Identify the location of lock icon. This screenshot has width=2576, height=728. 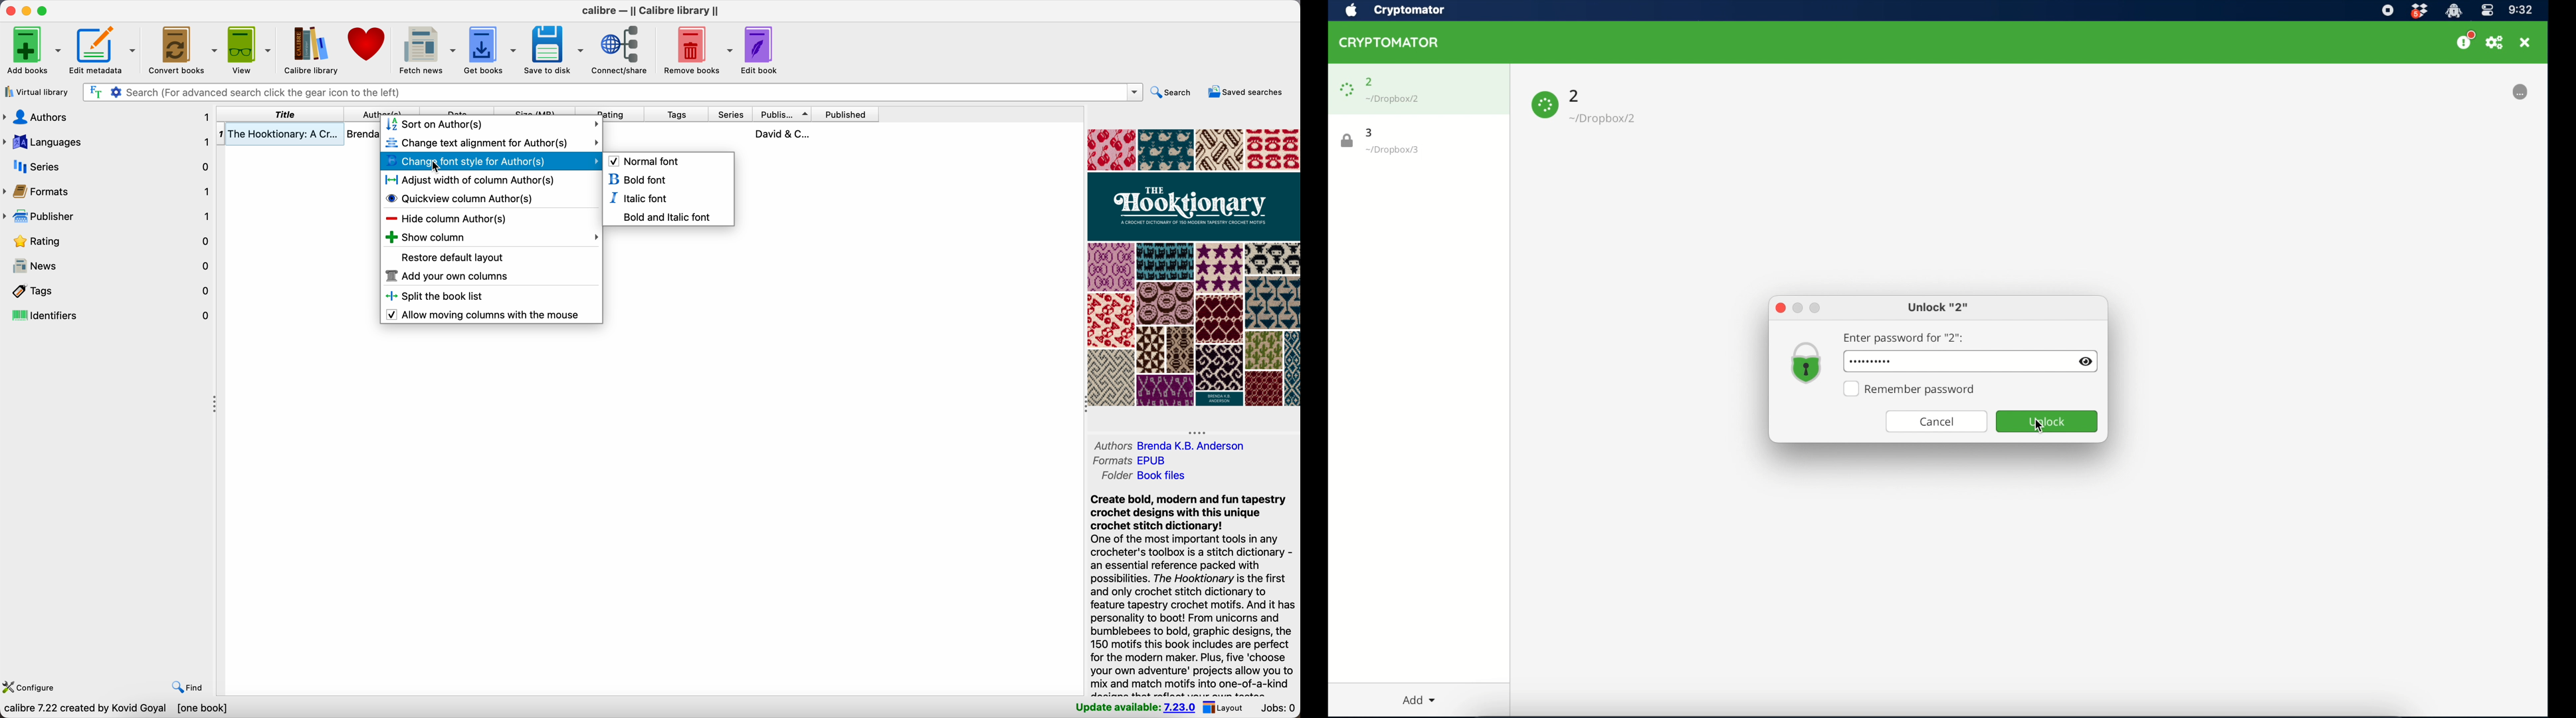
(1347, 90).